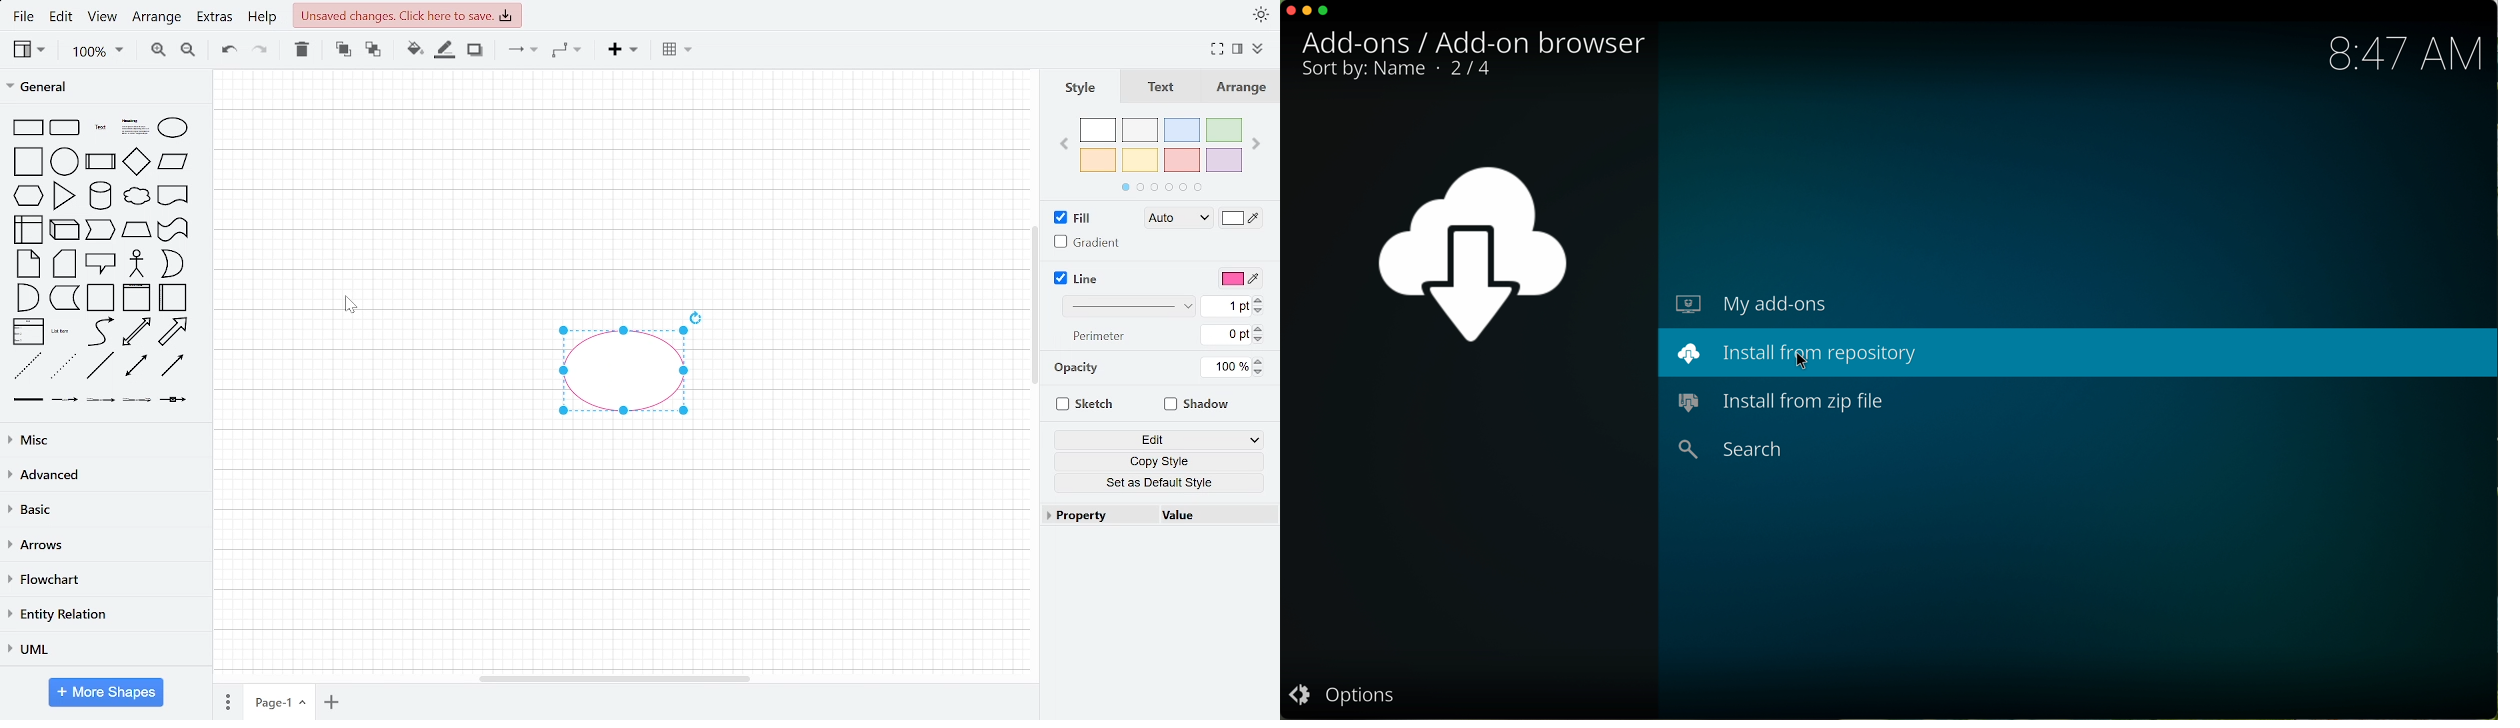 The height and width of the screenshot is (728, 2520). I want to click on Line color, so click(1237, 278).